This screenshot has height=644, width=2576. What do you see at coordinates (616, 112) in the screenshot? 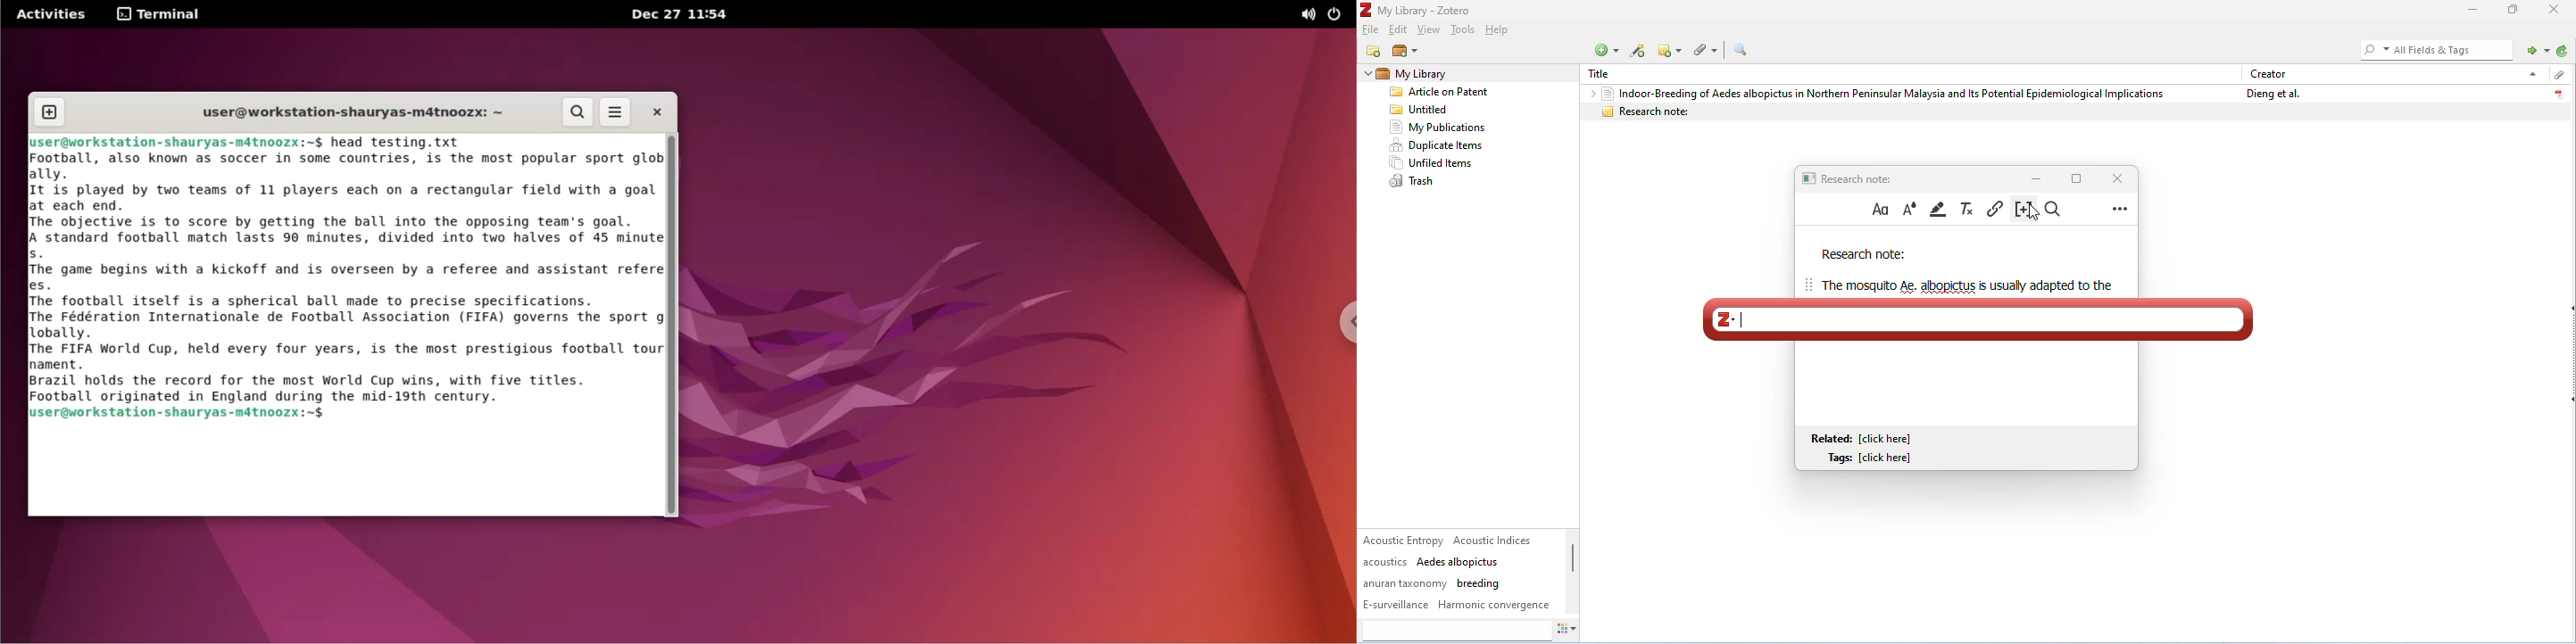
I see `menu options` at bounding box center [616, 112].